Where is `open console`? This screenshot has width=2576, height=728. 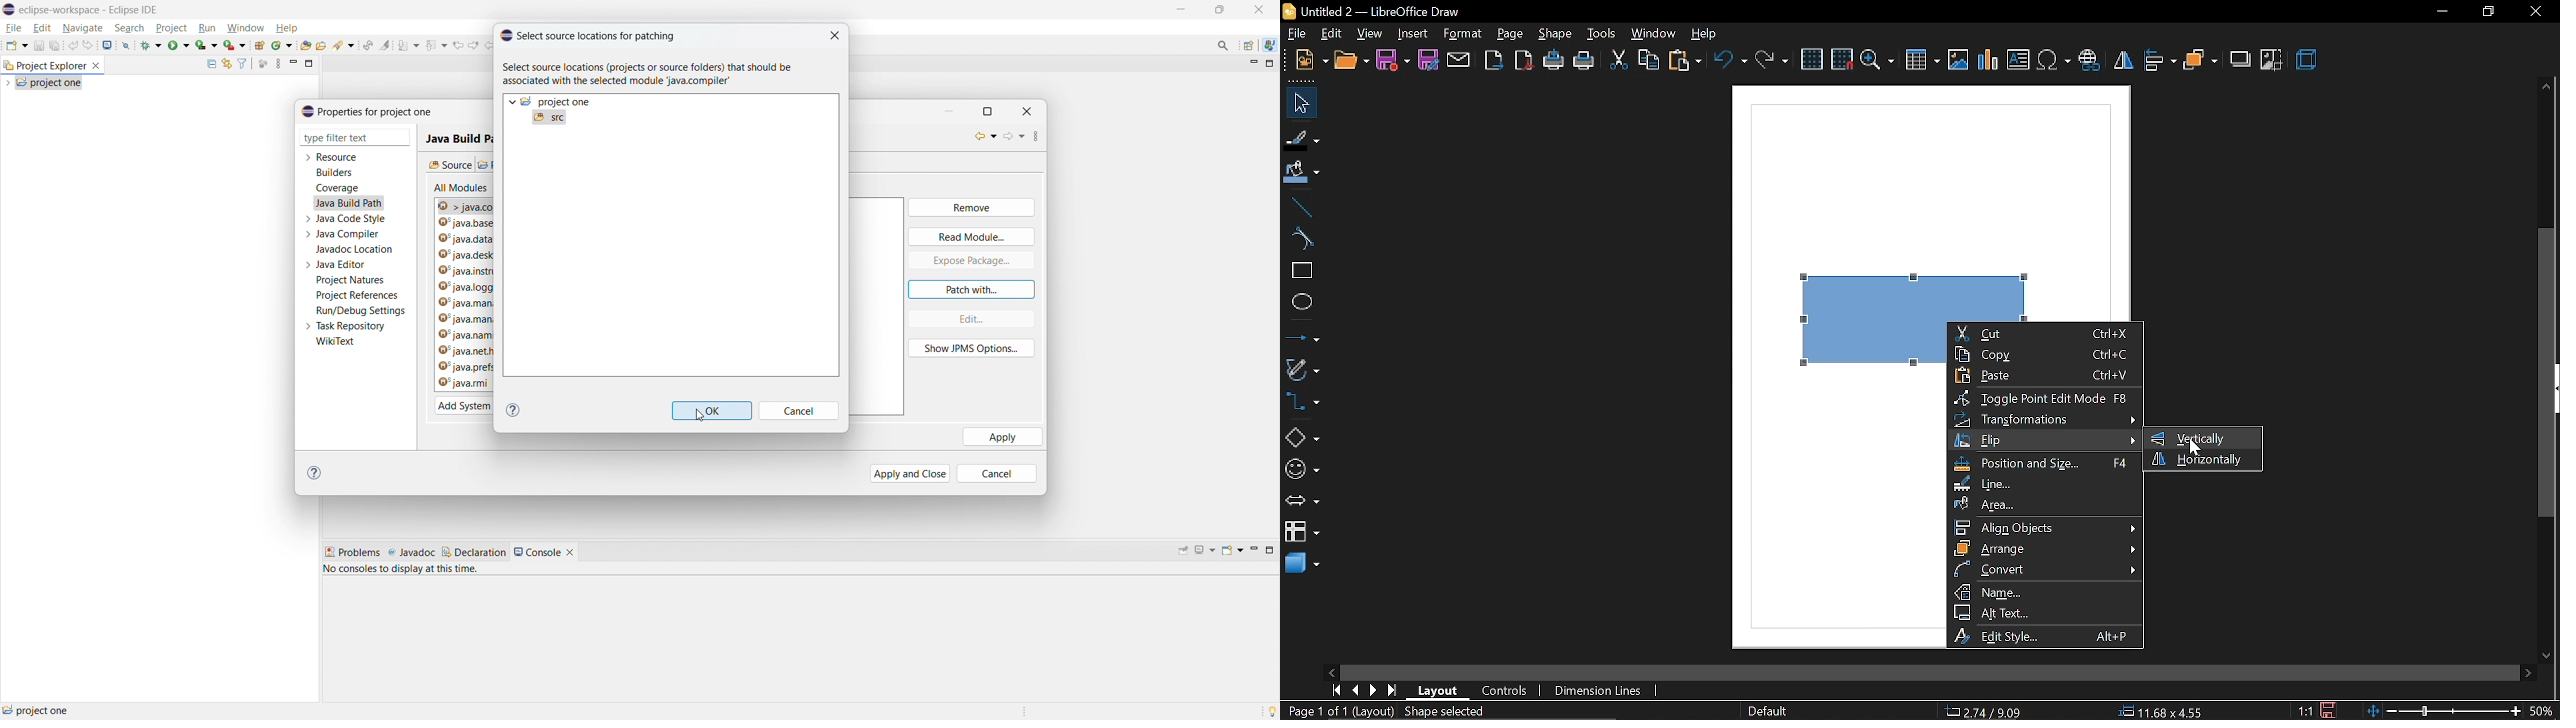 open console is located at coordinates (108, 45).